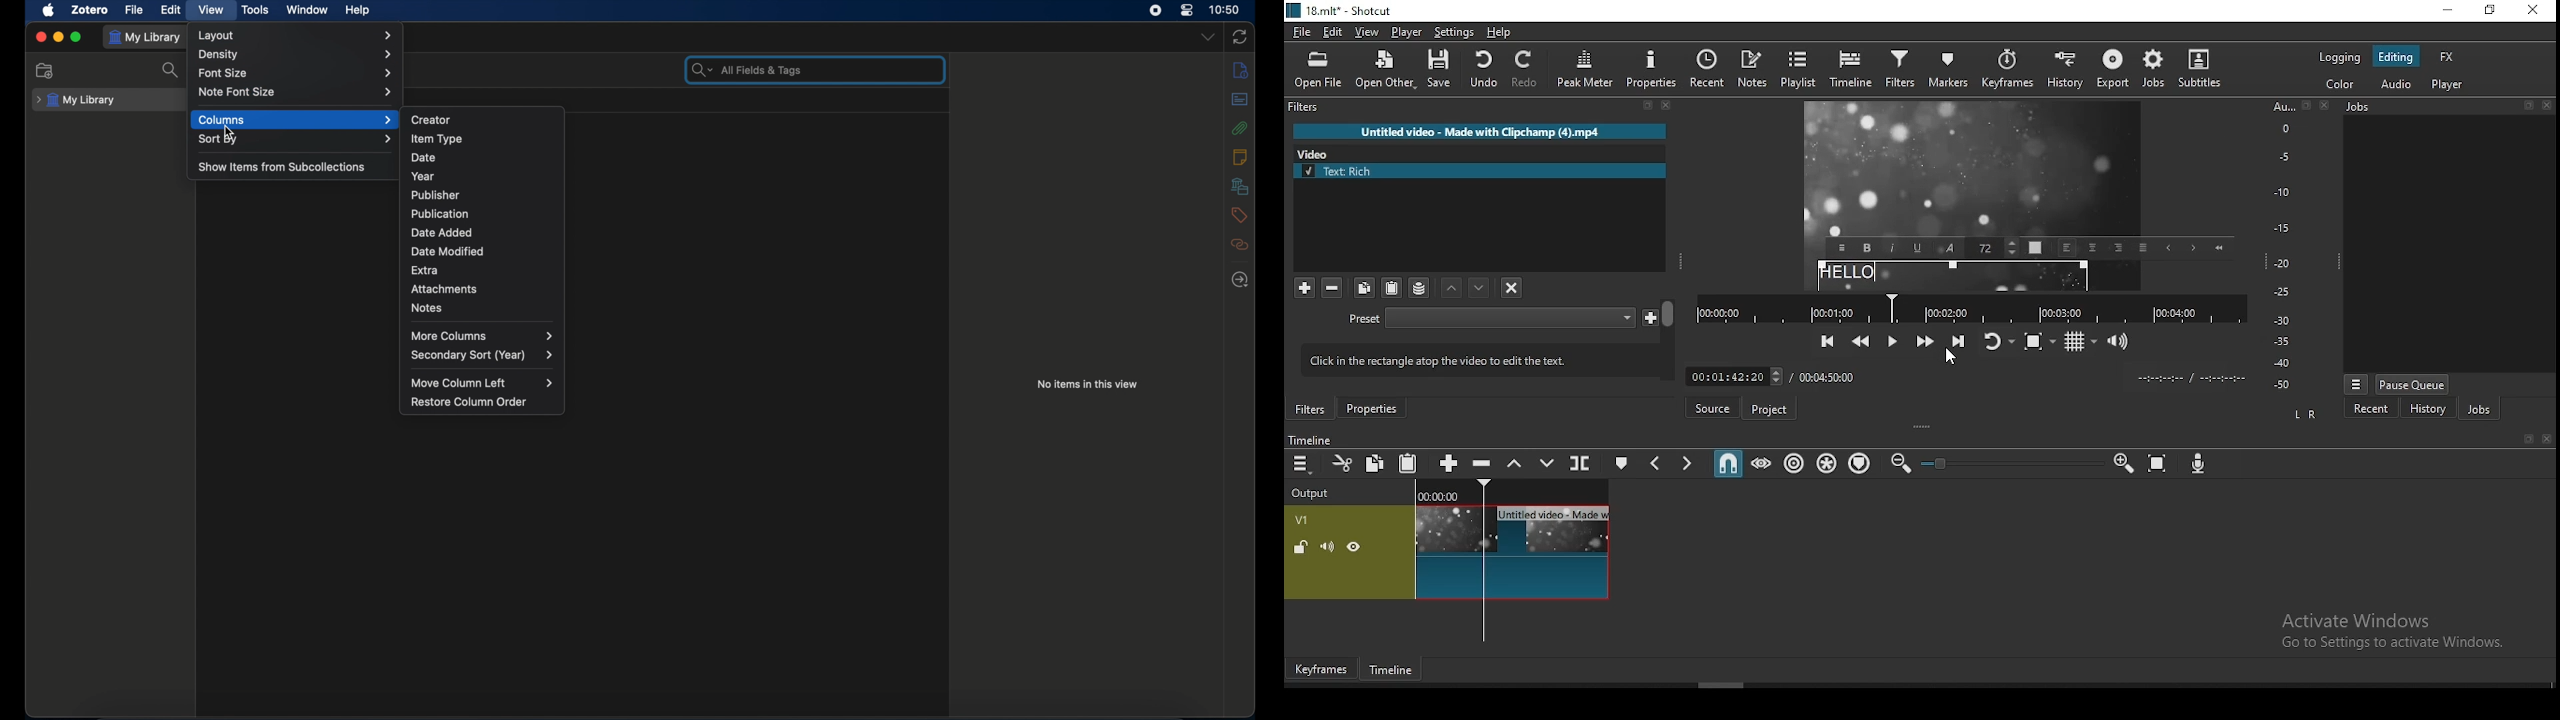 The image size is (2576, 728). Describe the element at coordinates (1762, 462) in the screenshot. I see `scrub while dragging` at that location.